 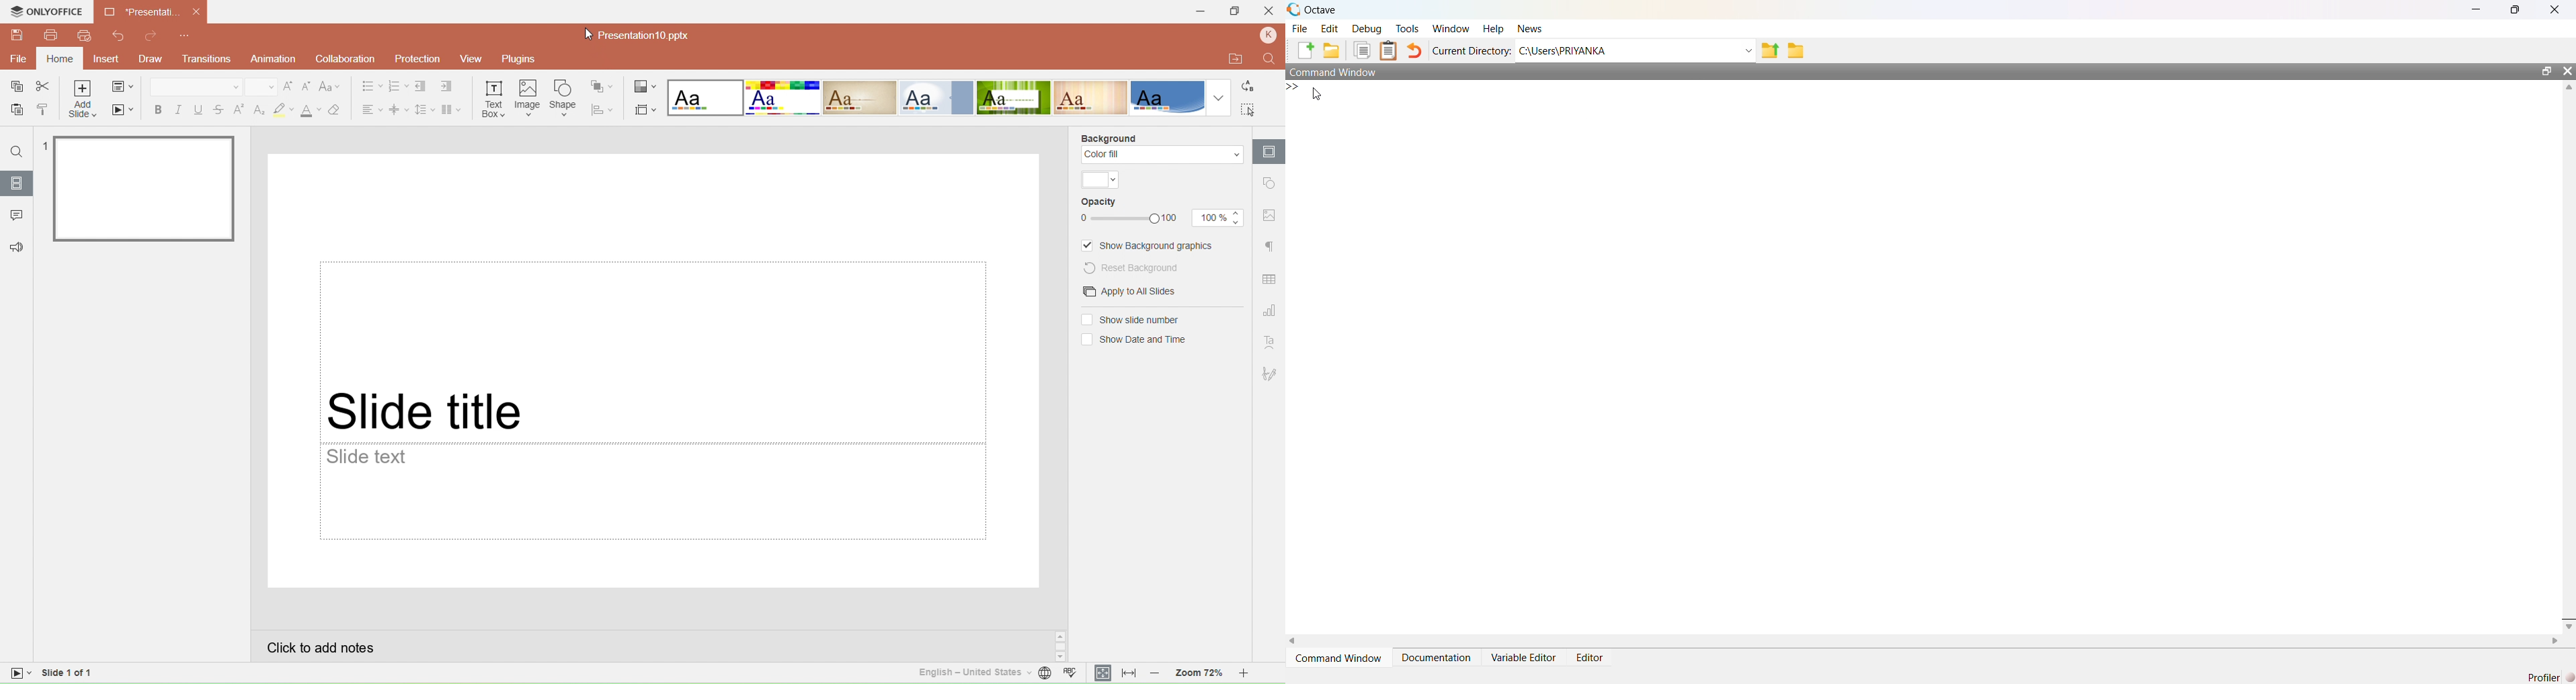 I want to click on Redo, so click(x=151, y=37).